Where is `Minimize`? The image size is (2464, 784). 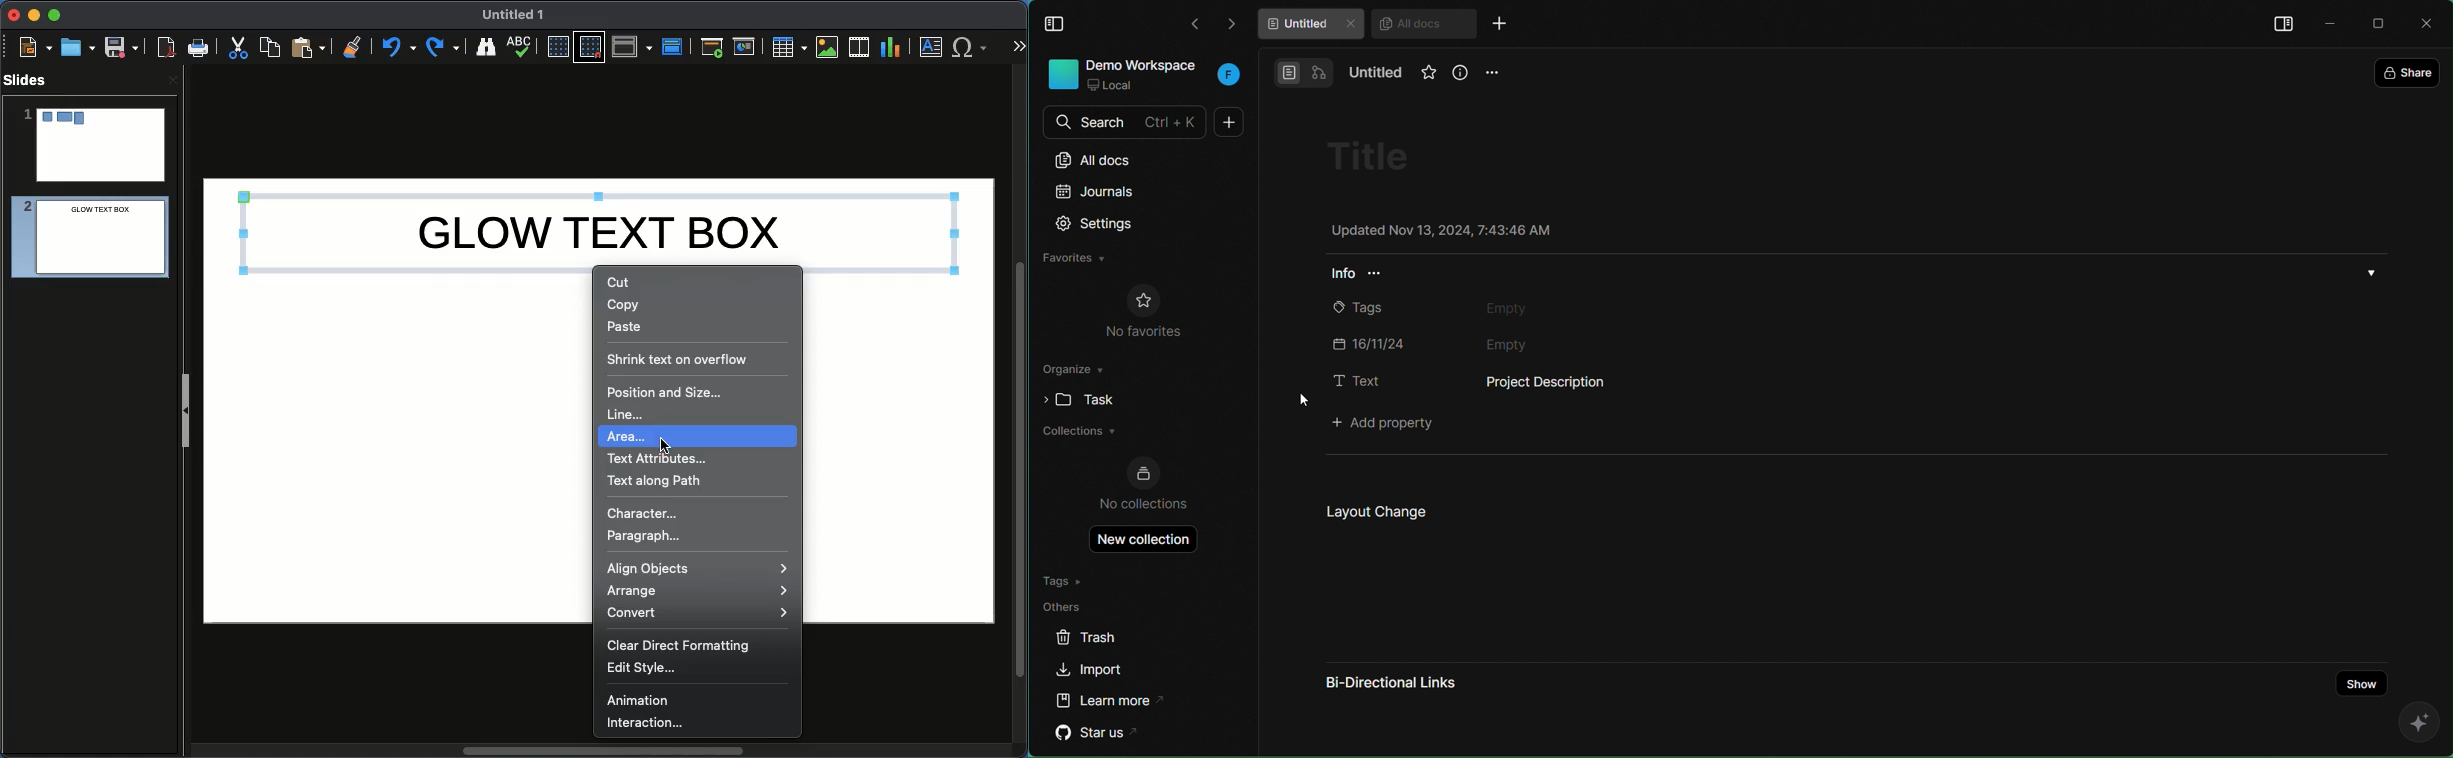
Minimize is located at coordinates (33, 14).